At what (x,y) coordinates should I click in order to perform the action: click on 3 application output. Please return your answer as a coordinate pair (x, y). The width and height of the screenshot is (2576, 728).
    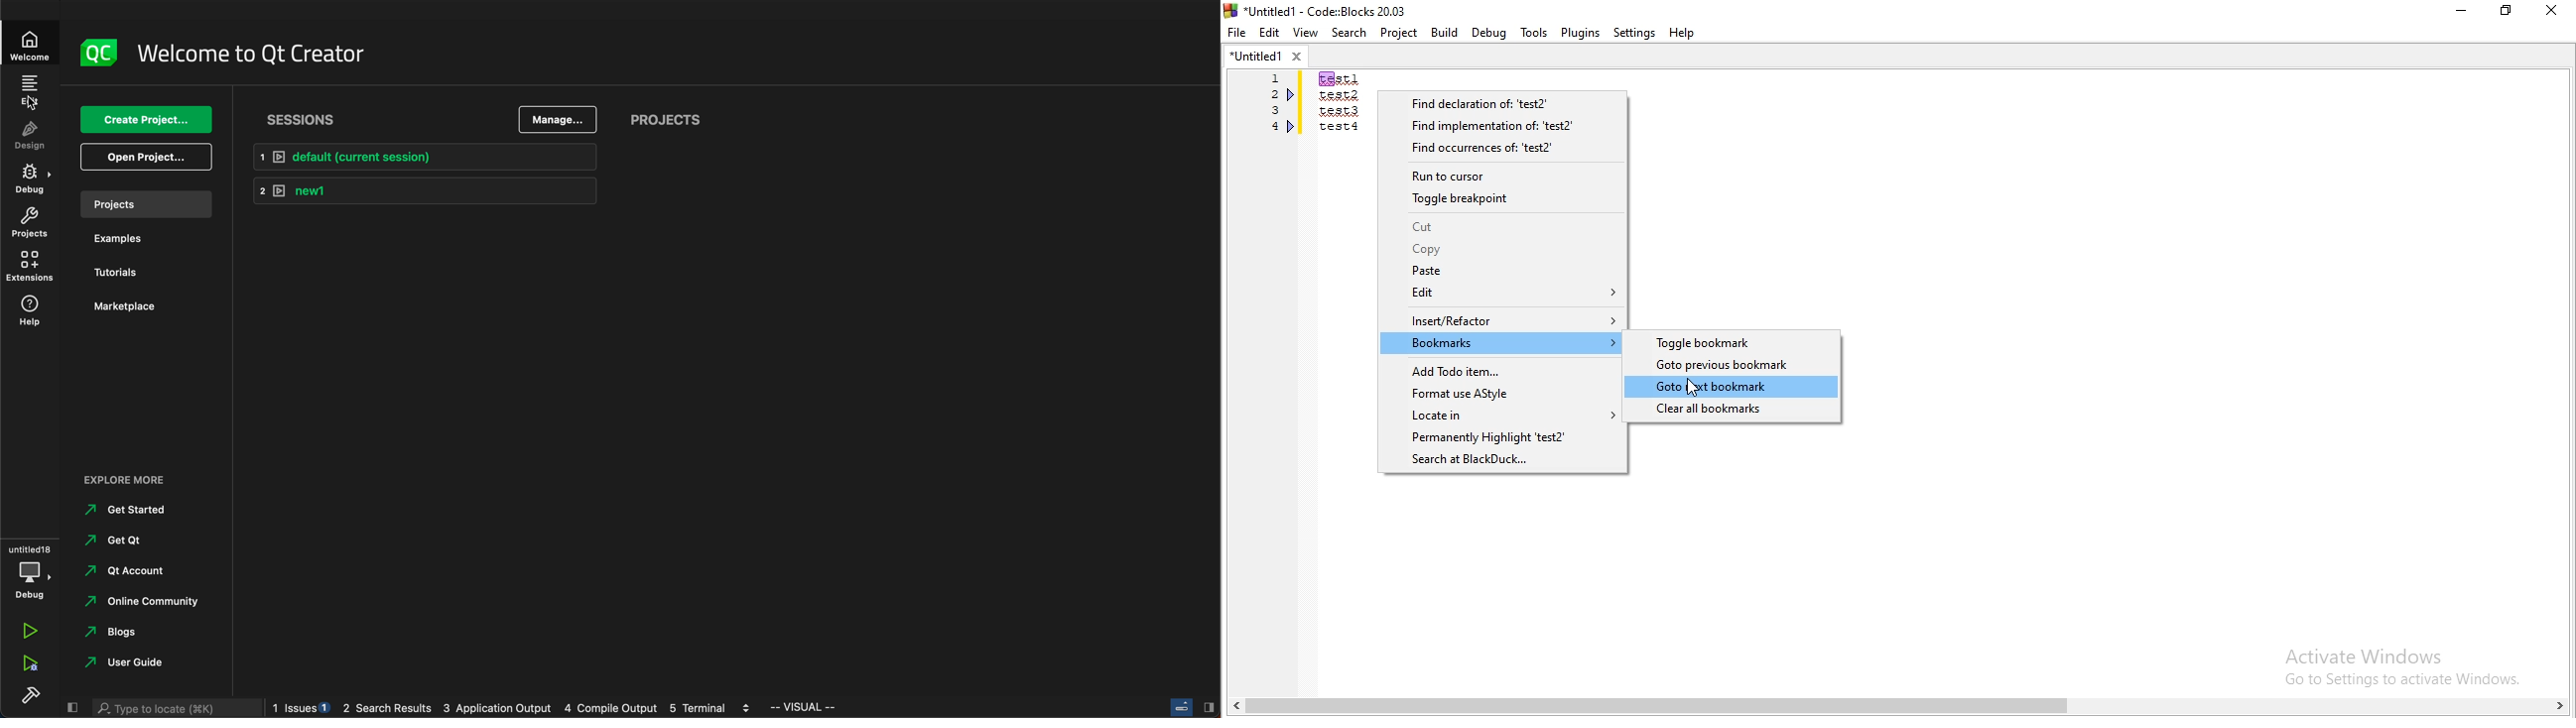
    Looking at the image, I should click on (497, 707).